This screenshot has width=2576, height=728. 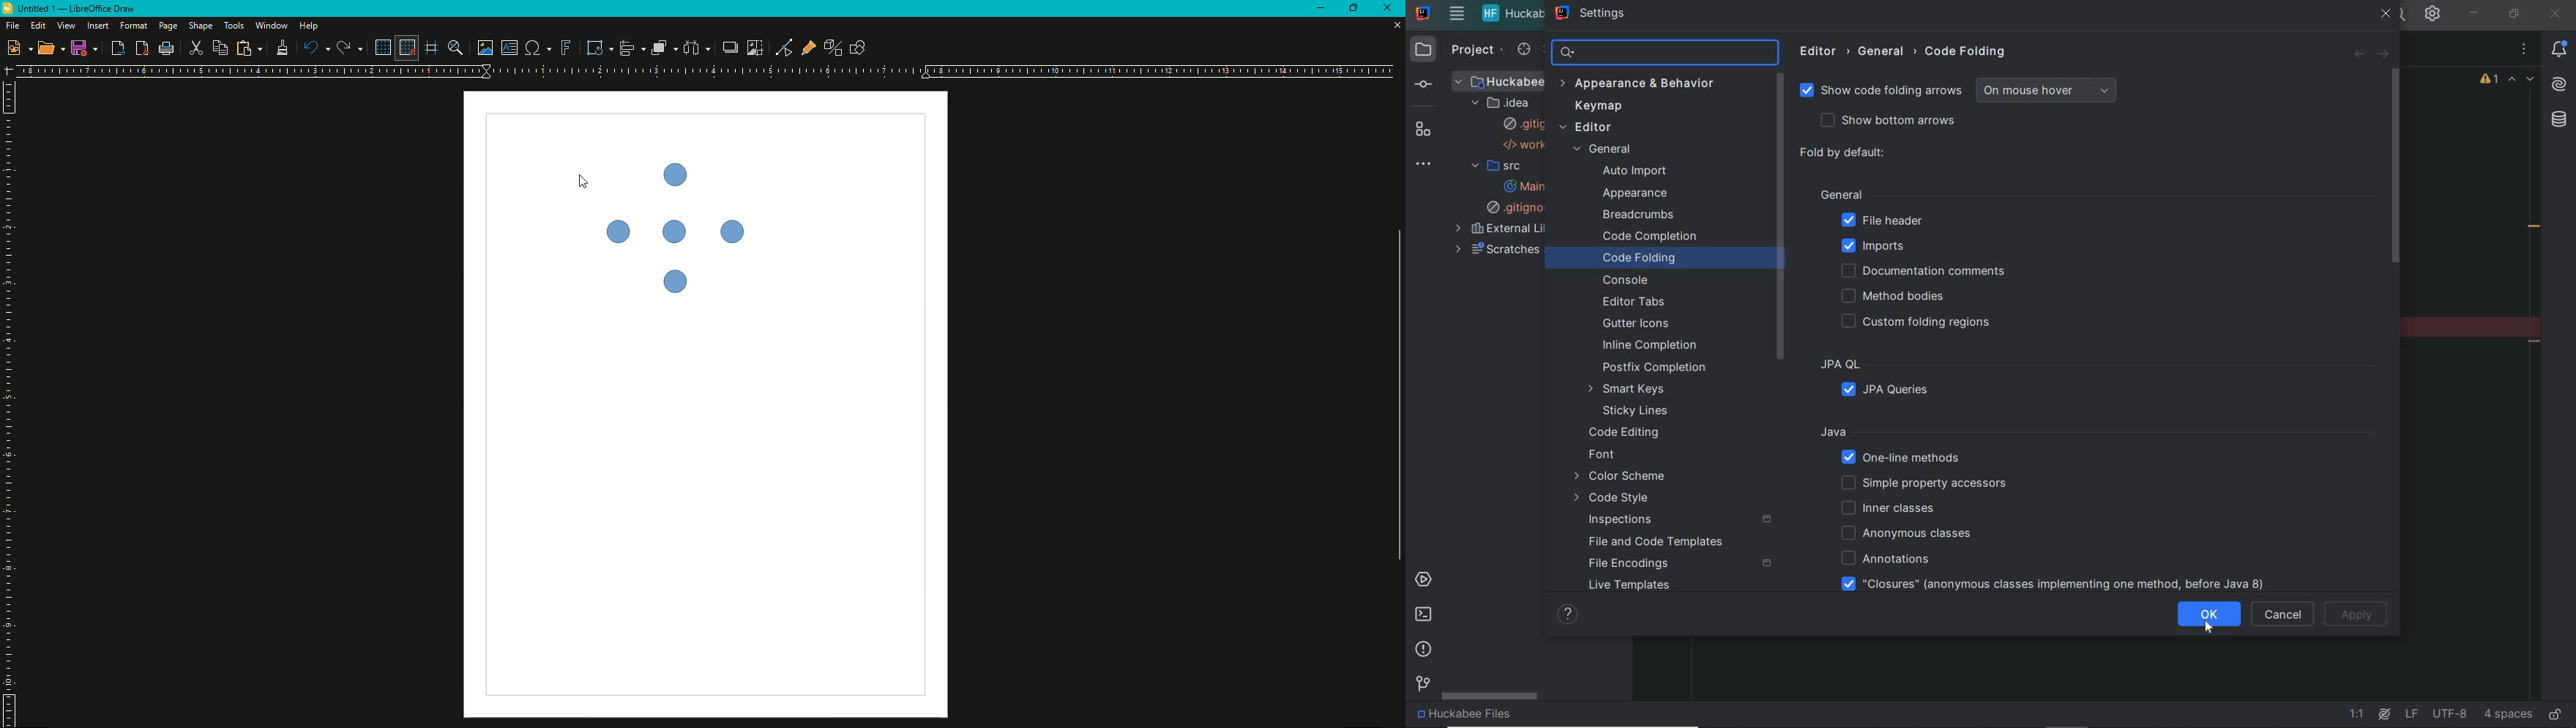 I want to click on Insert text box, so click(x=509, y=48).